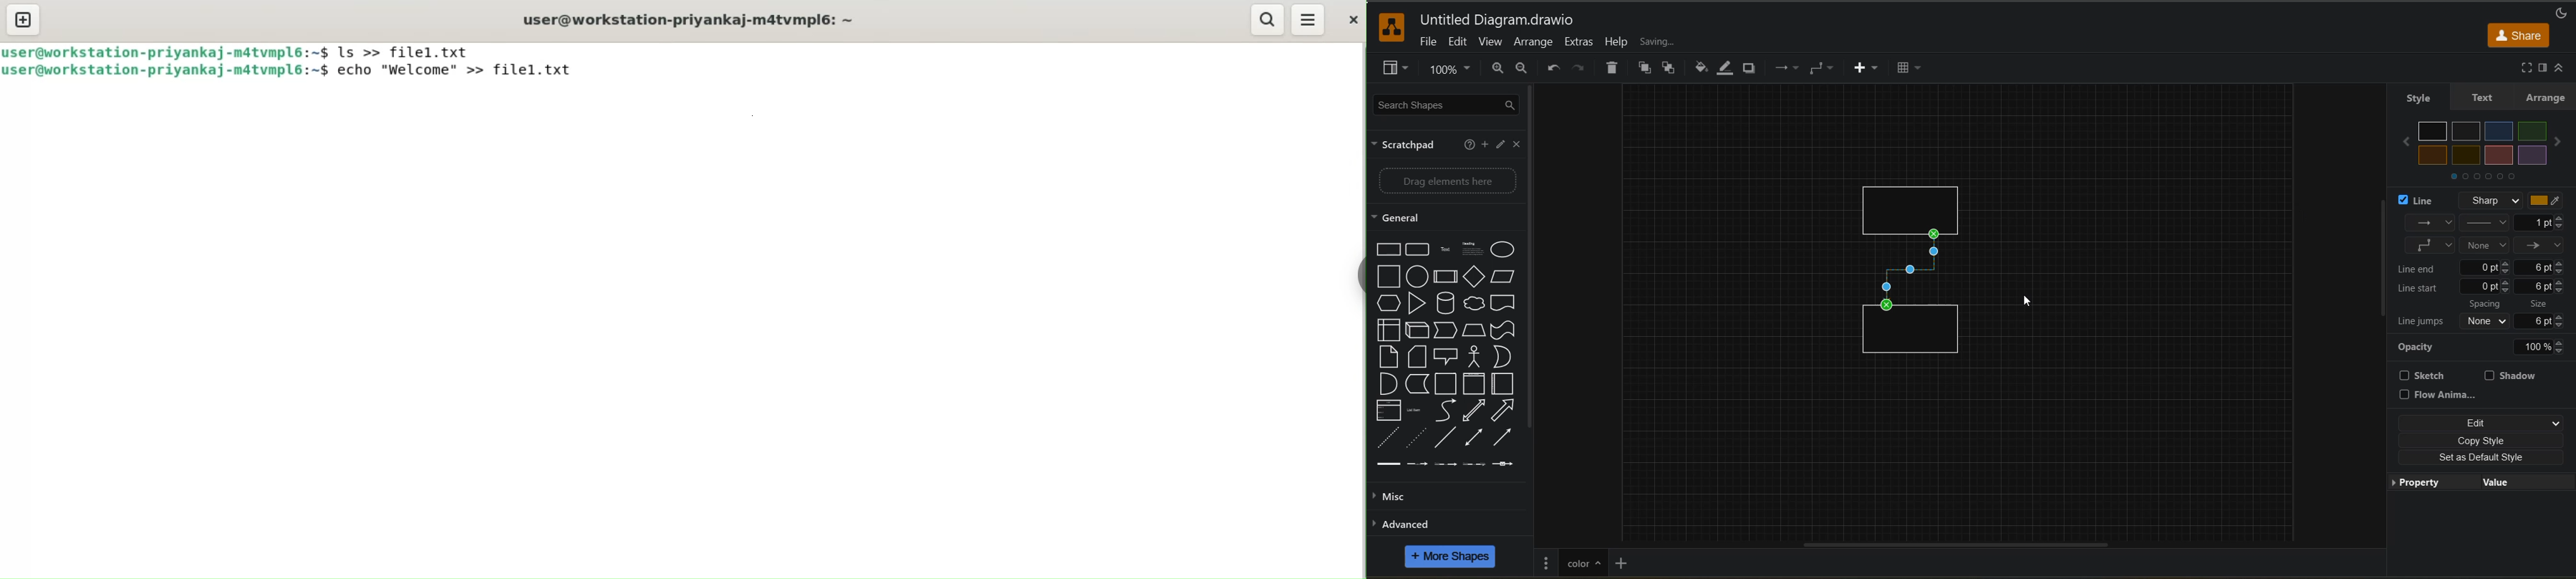  I want to click on insert page, so click(1623, 562).